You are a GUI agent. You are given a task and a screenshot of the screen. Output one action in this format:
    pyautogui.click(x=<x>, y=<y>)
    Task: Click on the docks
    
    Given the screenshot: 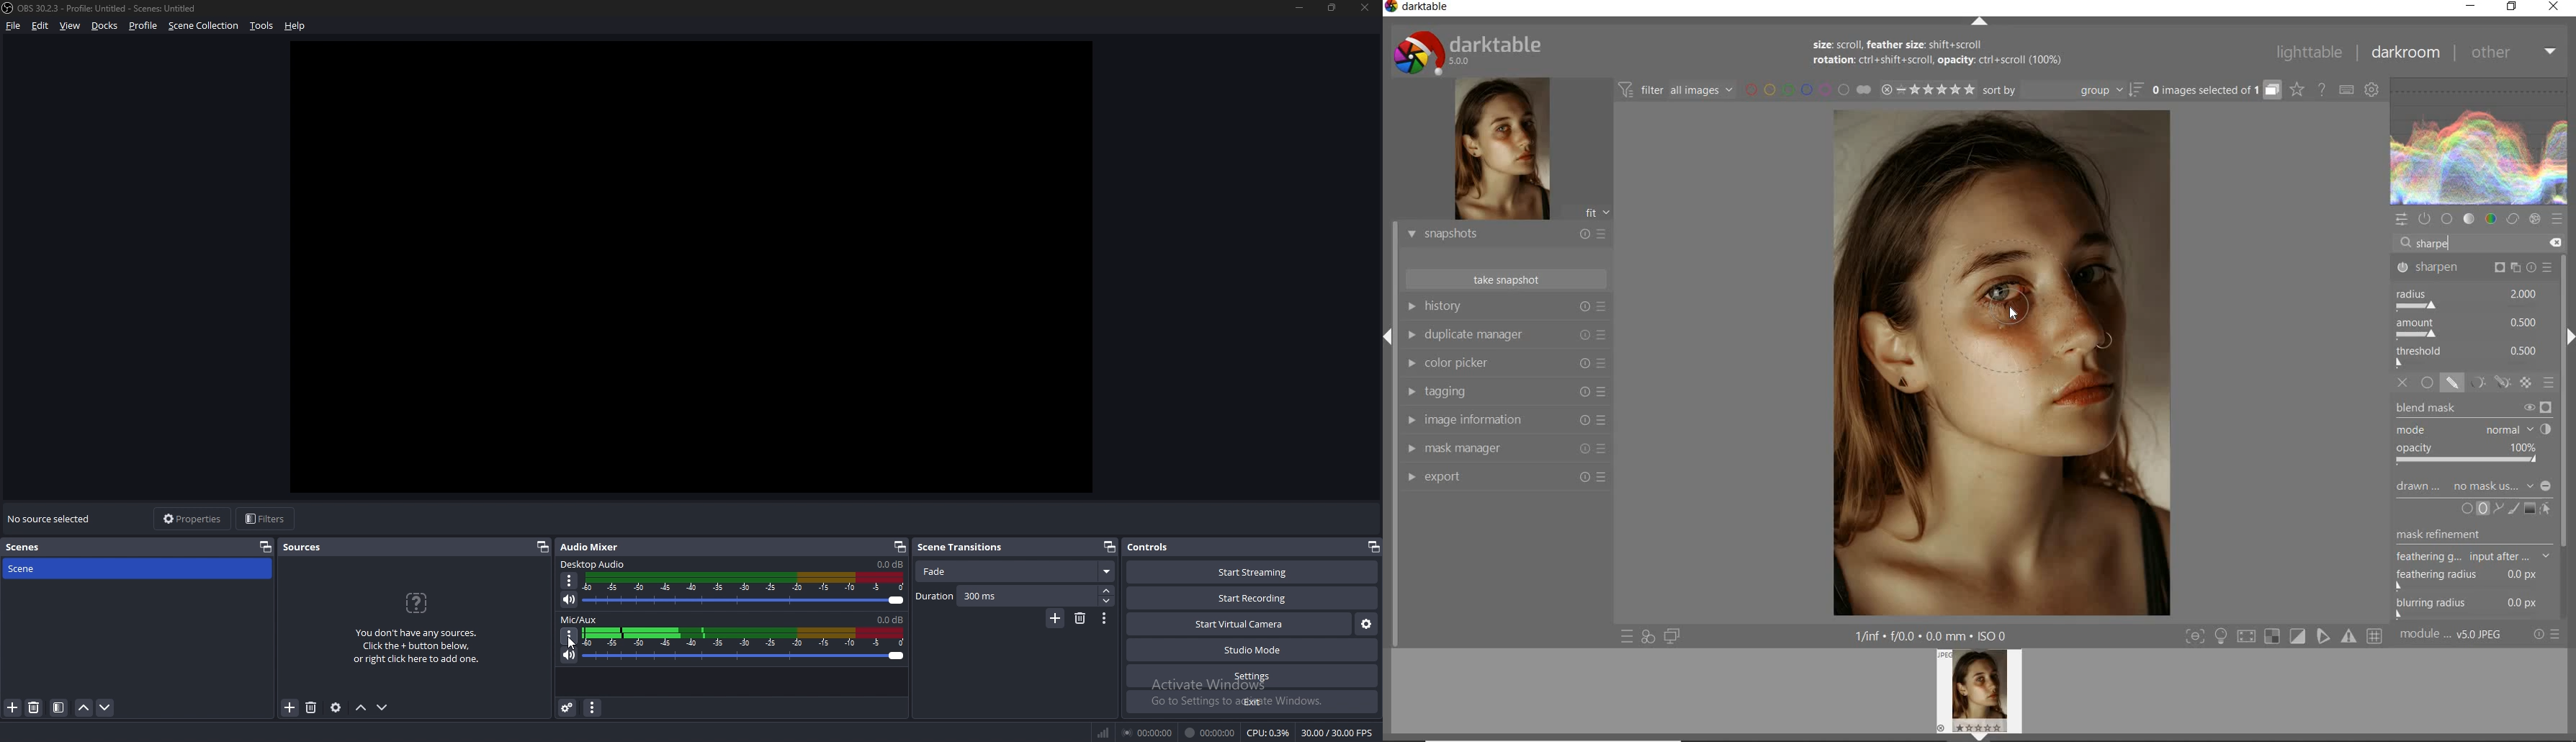 What is the action you would take?
    pyautogui.click(x=104, y=26)
    